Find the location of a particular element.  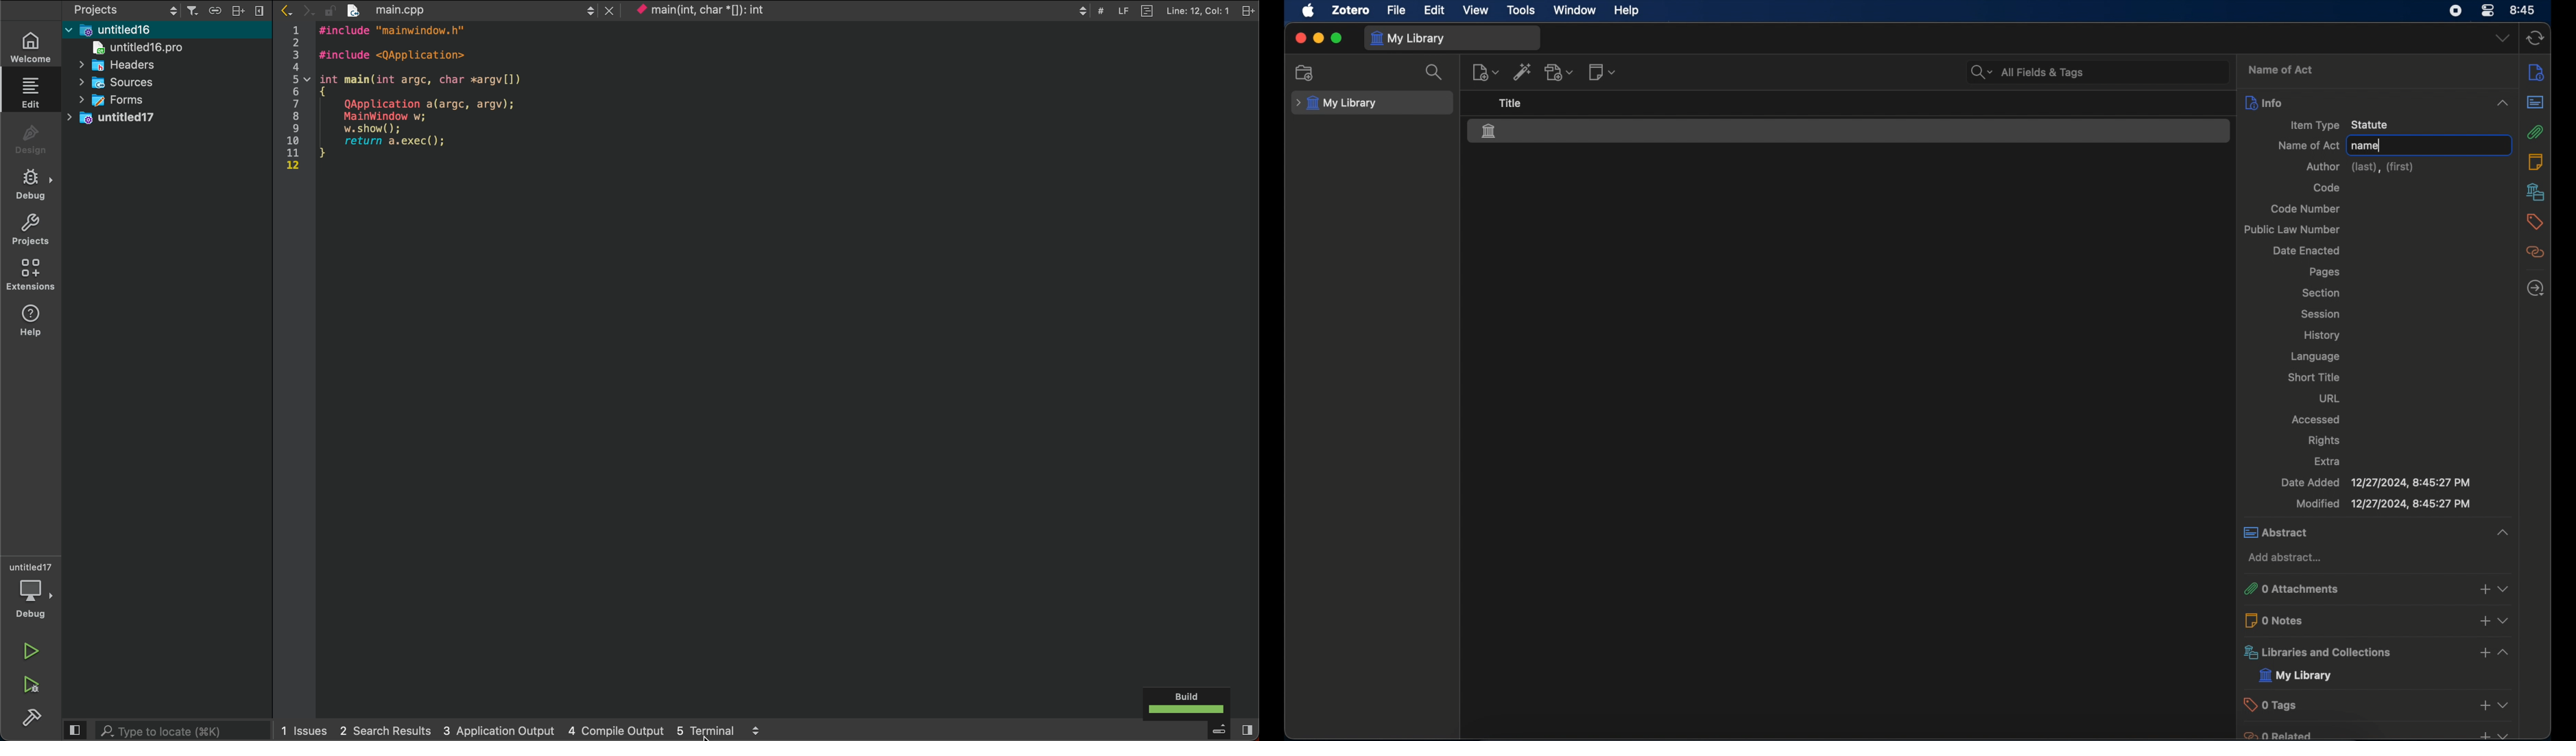

cursor is located at coordinates (705, 734).